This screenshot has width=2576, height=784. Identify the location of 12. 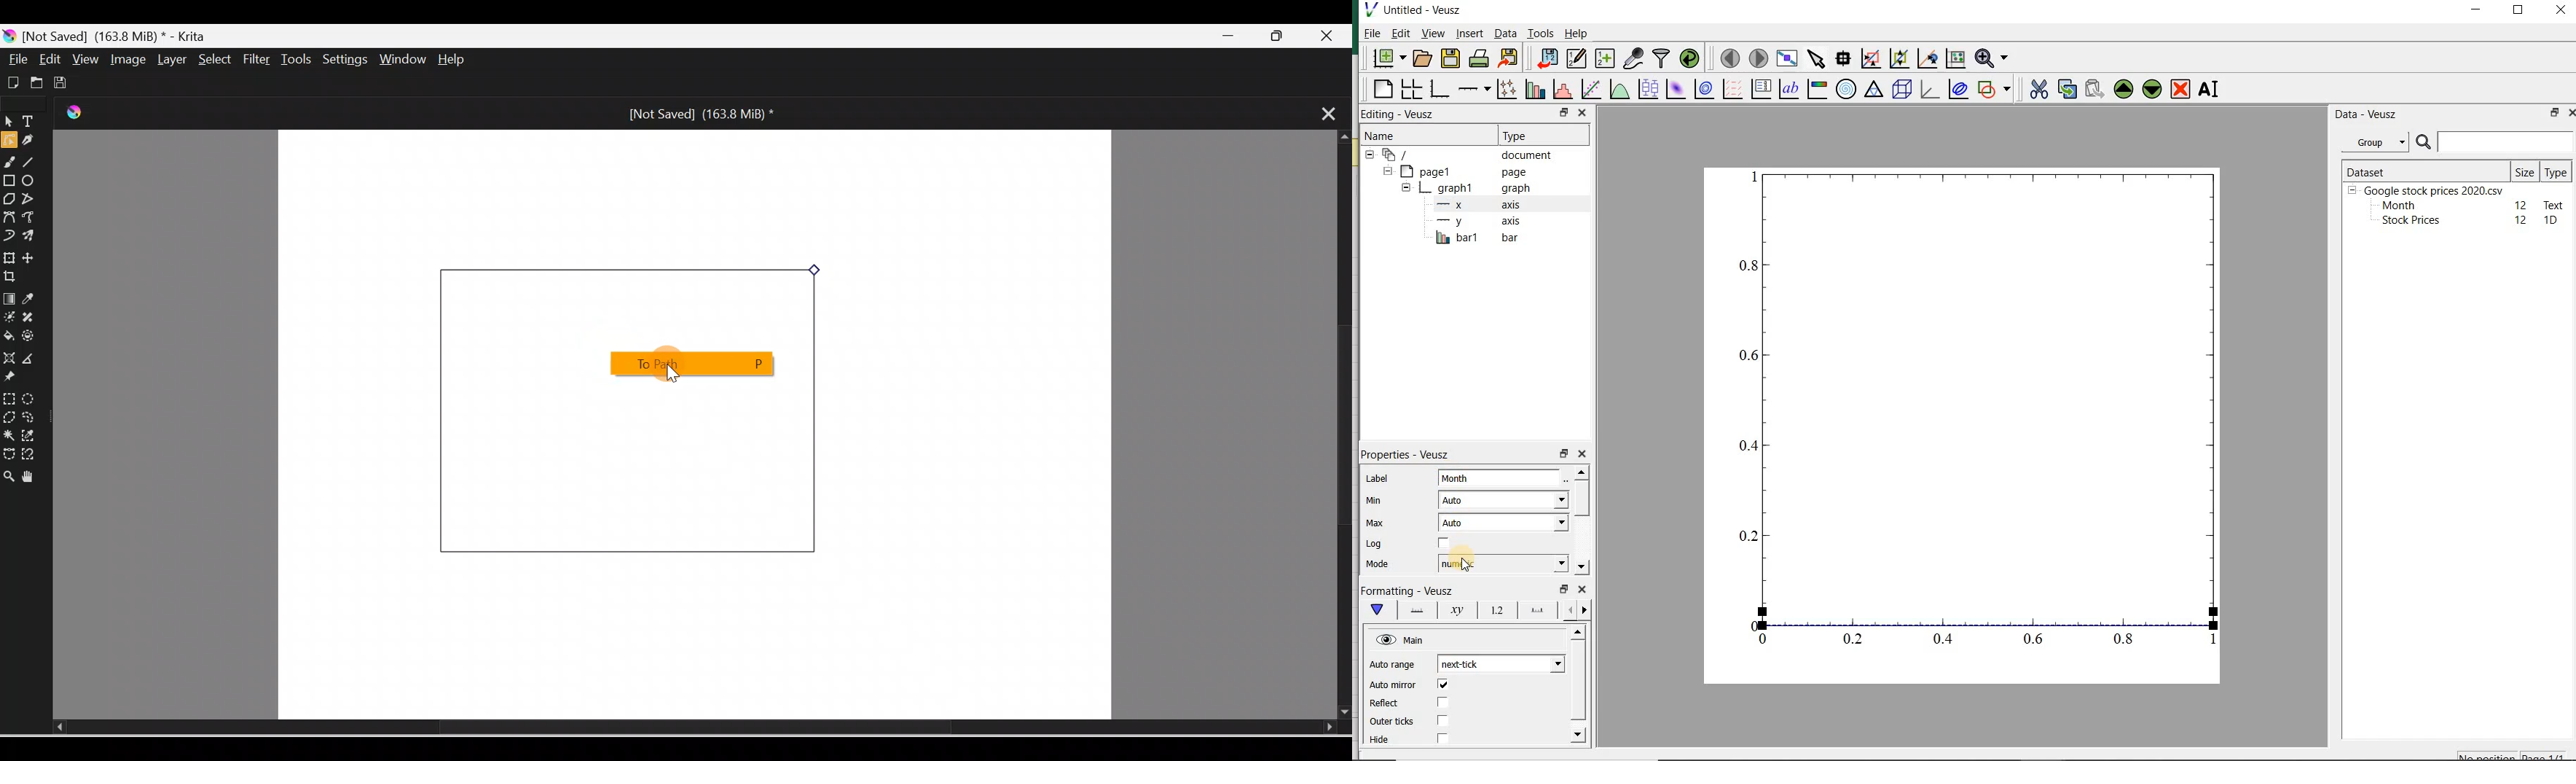
(2521, 204).